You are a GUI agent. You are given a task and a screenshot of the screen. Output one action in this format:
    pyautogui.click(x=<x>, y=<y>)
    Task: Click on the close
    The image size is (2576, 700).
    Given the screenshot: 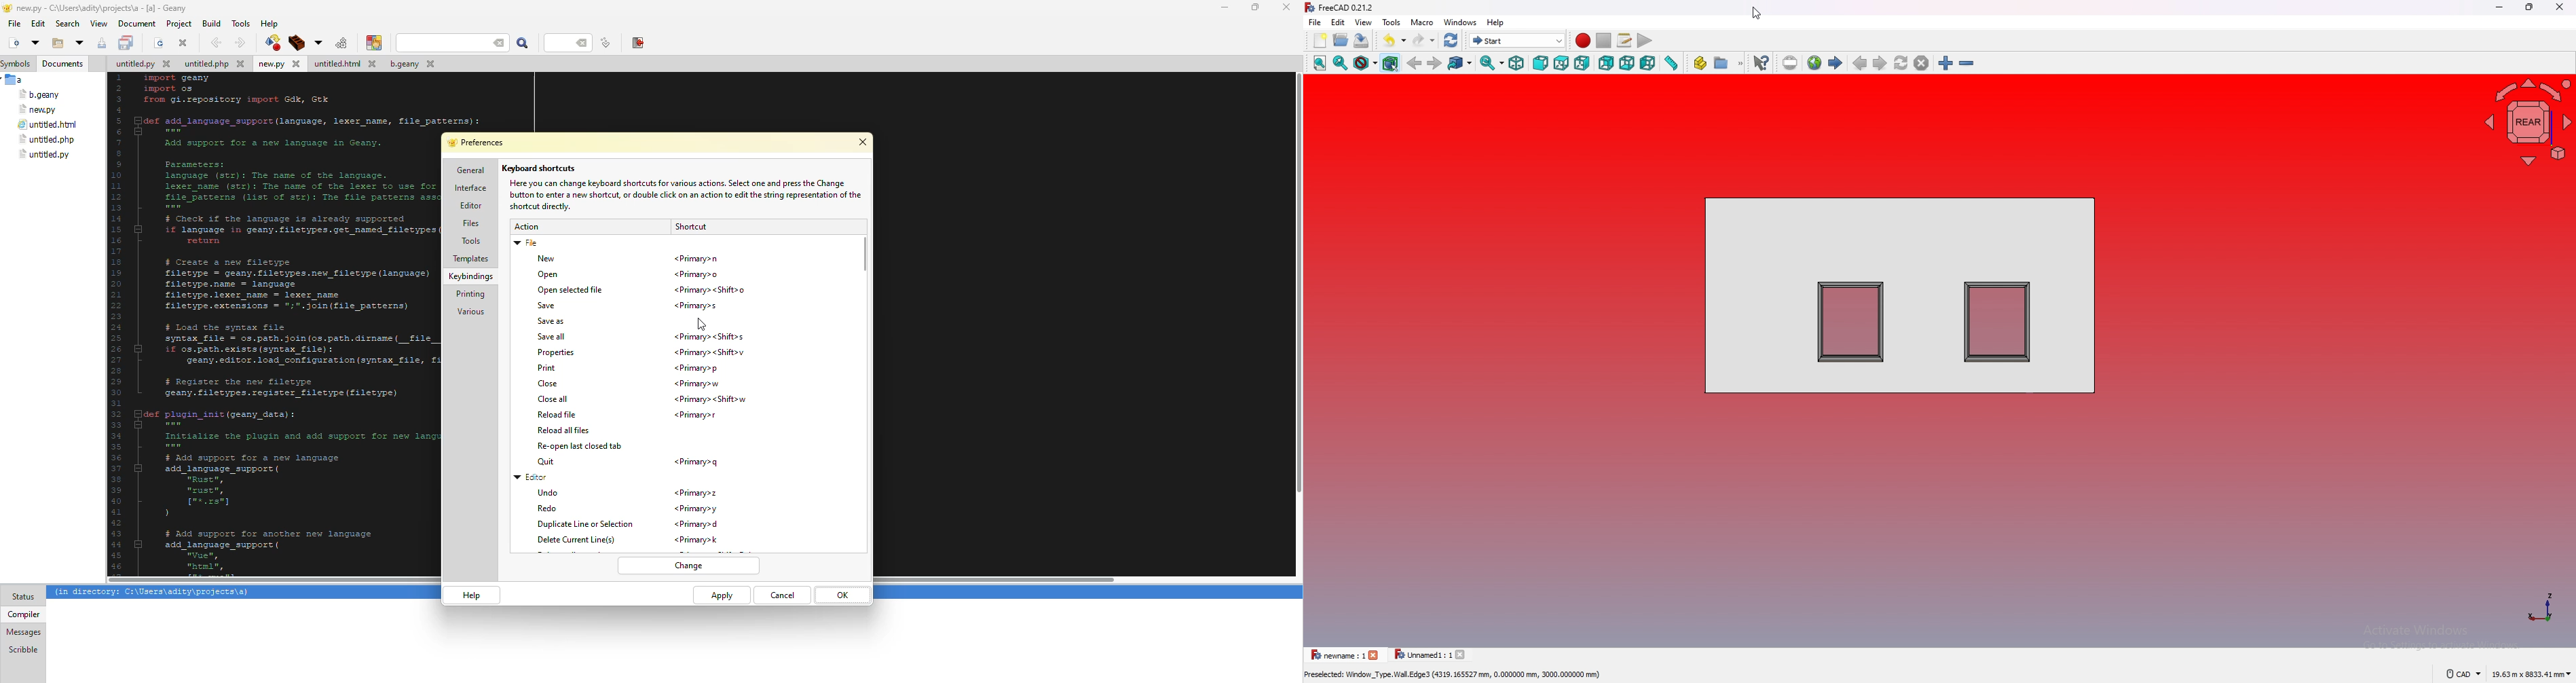 What is the action you would take?
    pyautogui.click(x=2560, y=7)
    